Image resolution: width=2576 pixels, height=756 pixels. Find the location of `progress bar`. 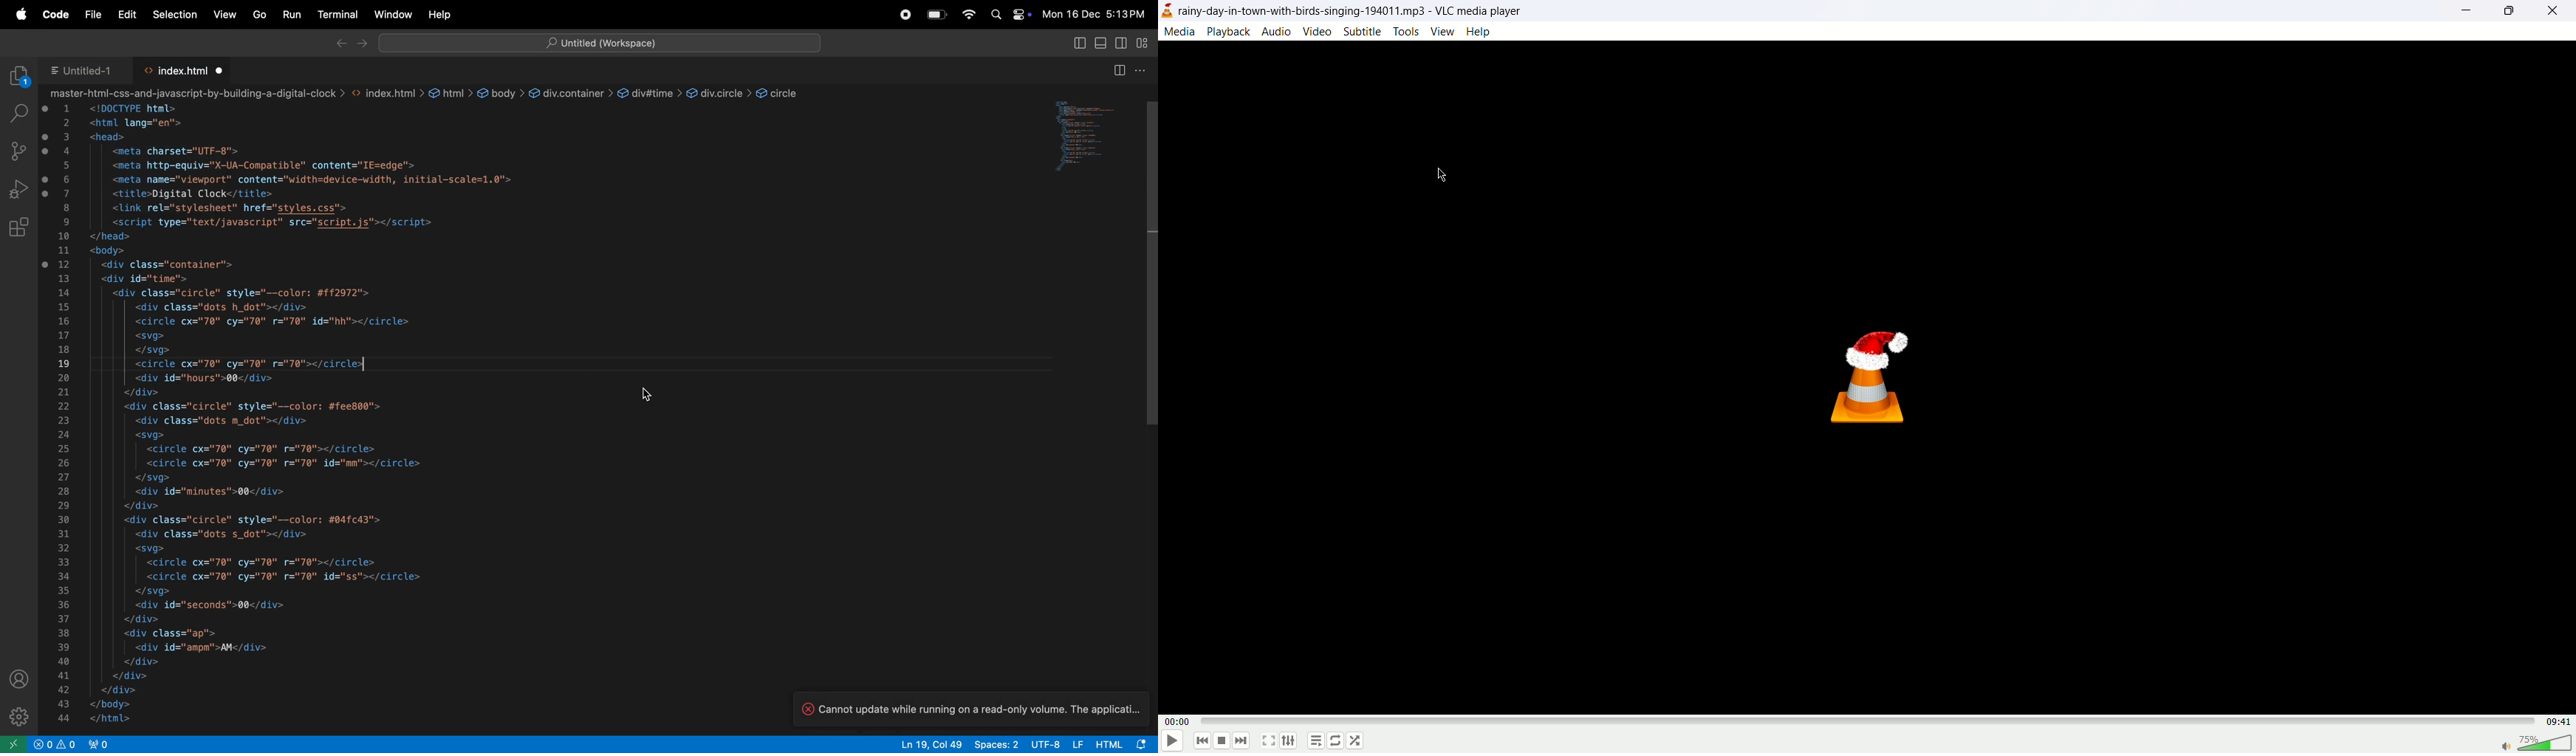

progress bar is located at coordinates (1864, 723).